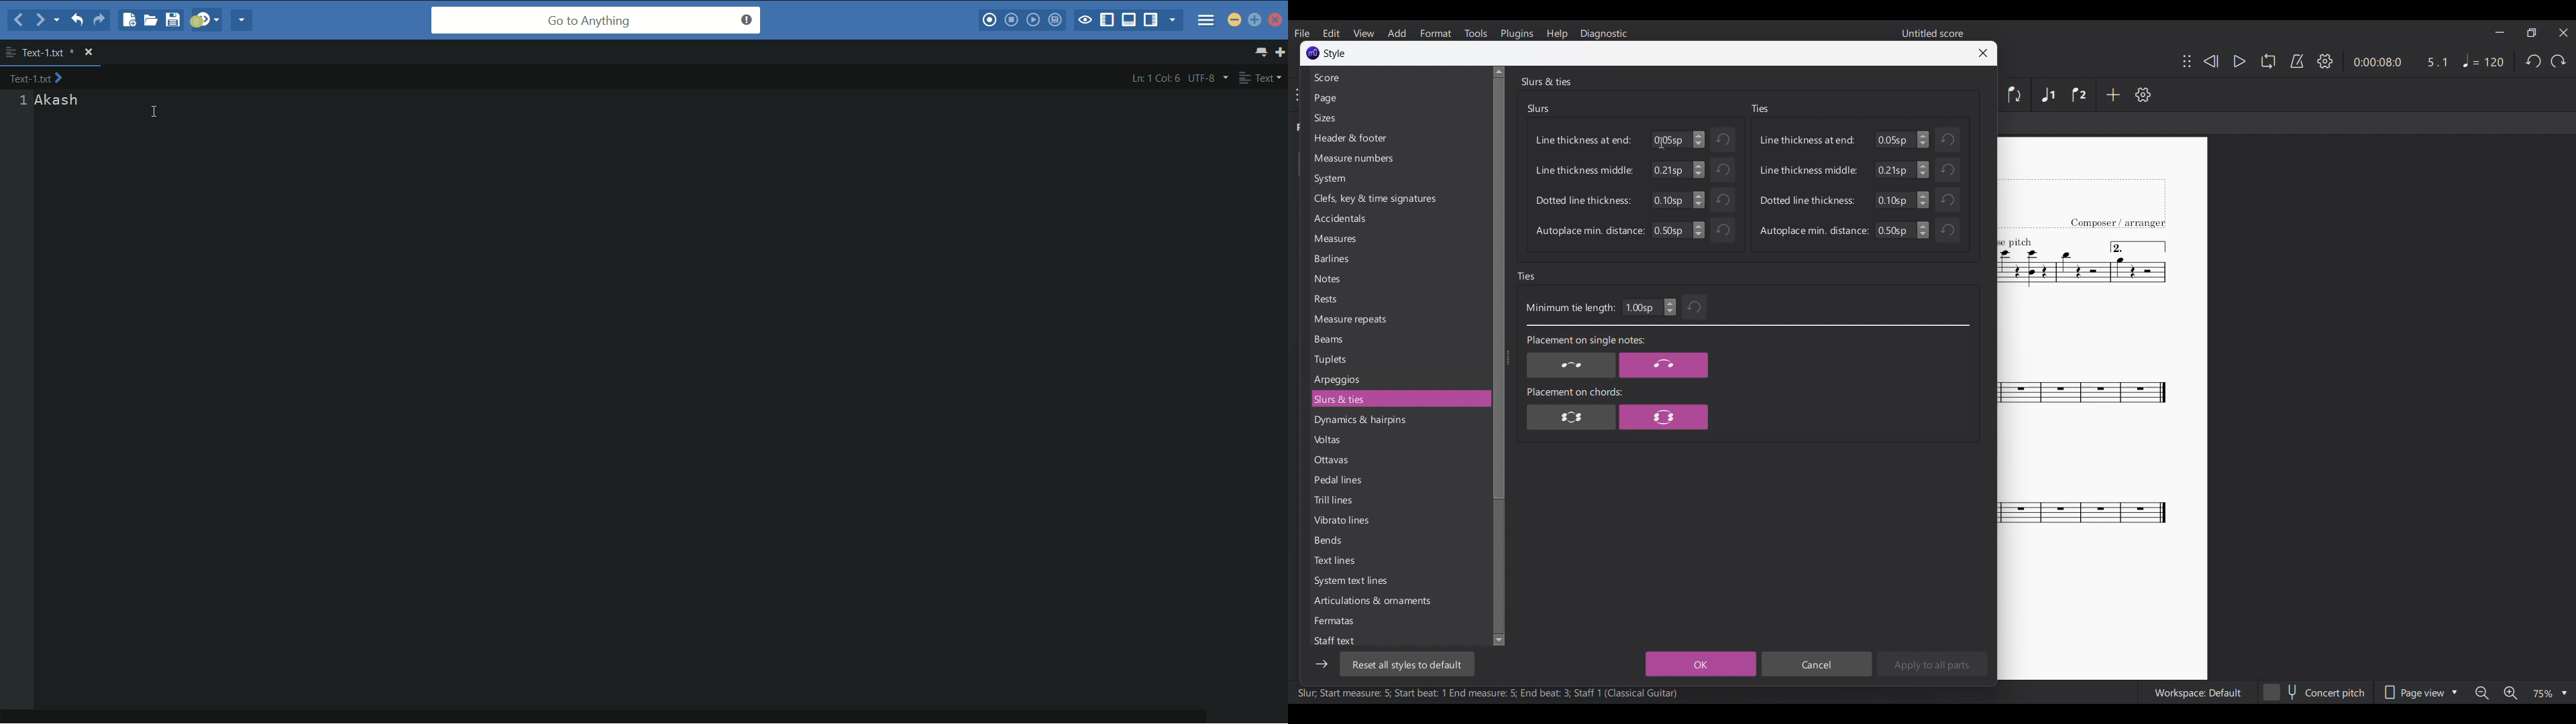 This screenshot has width=2576, height=728. What do you see at coordinates (1584, 140) in the screenshot?
I see `Line thickness at end` at bounding box center [1584, 140].